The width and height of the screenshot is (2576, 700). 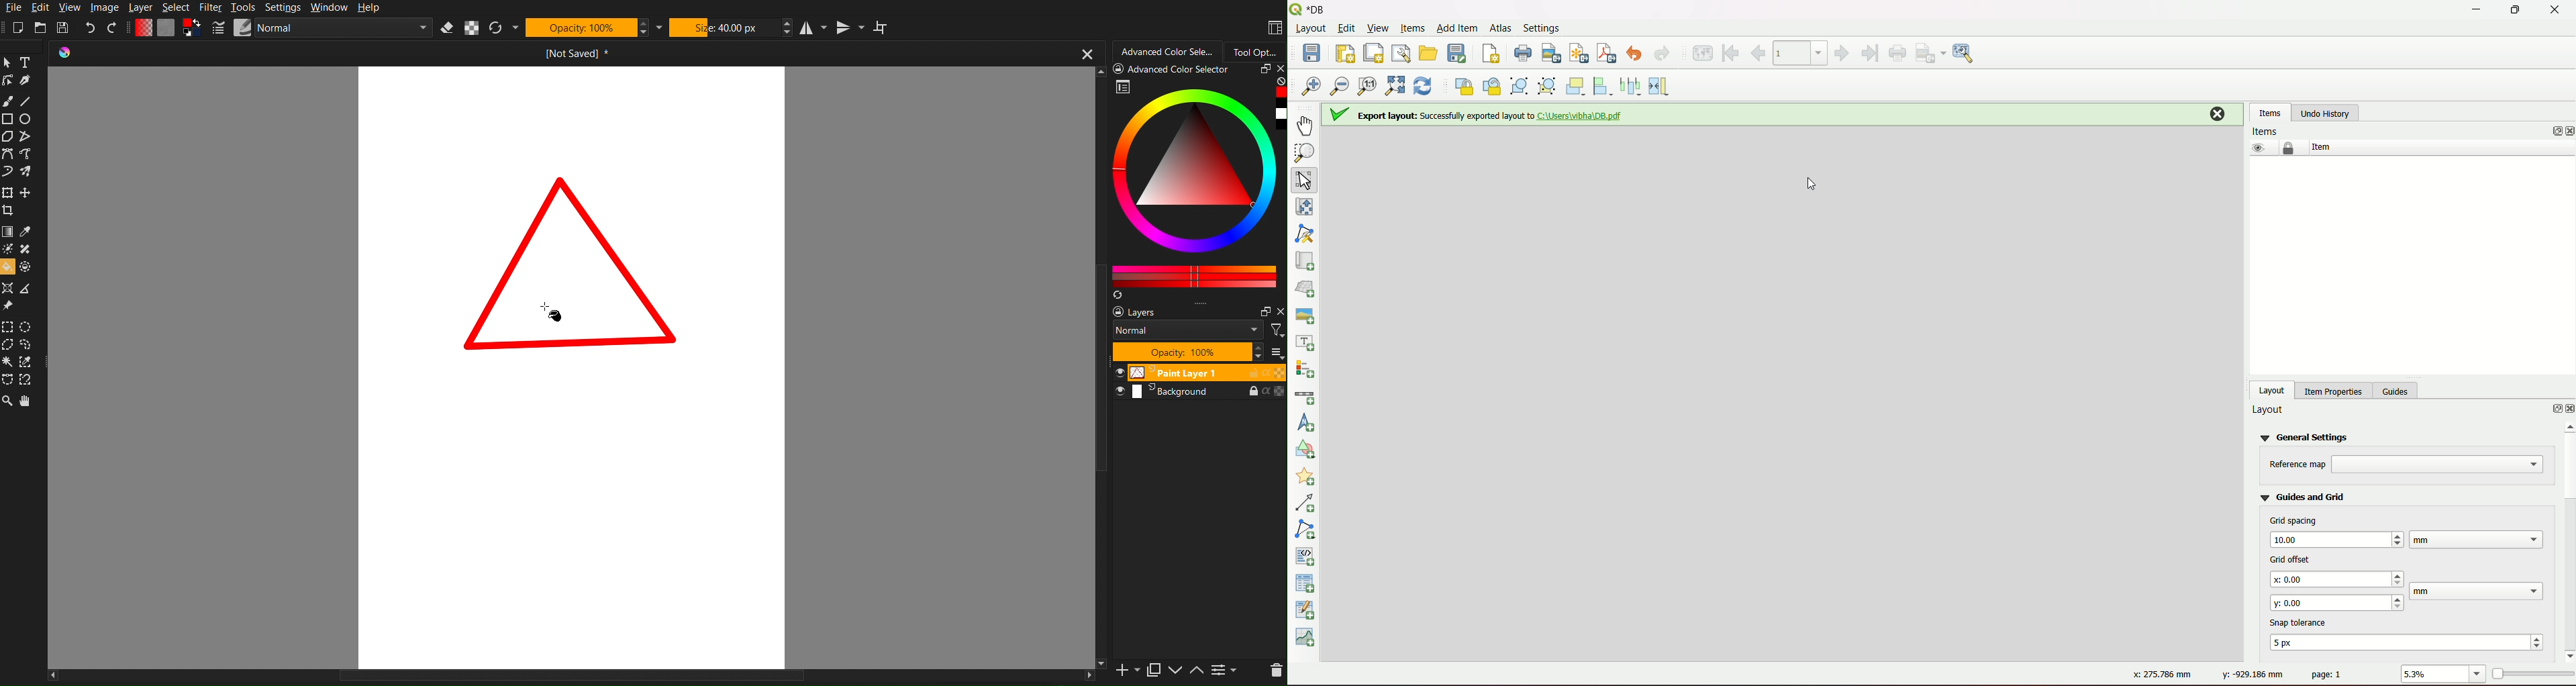 What do you see at coordinates (18, 28) in the screenshot?
I see `New` at bounding box center [18, 28].